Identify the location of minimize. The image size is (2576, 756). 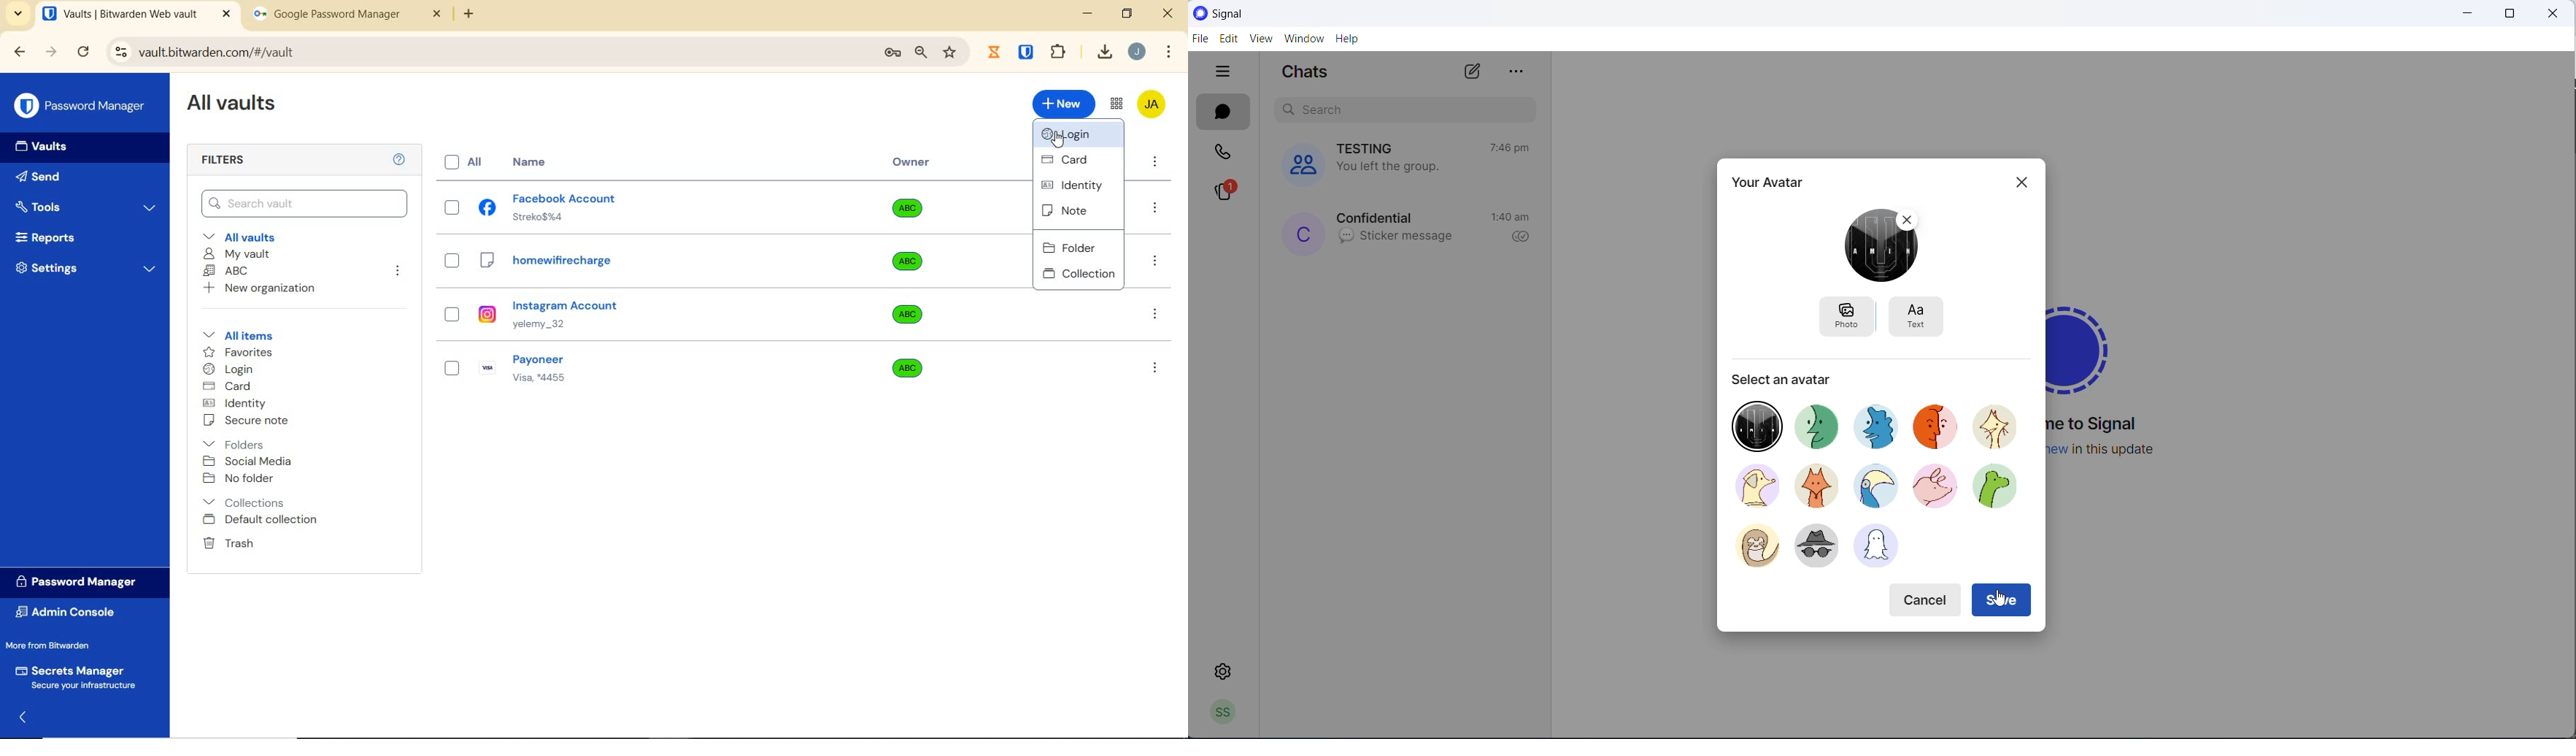
(1087, 13).